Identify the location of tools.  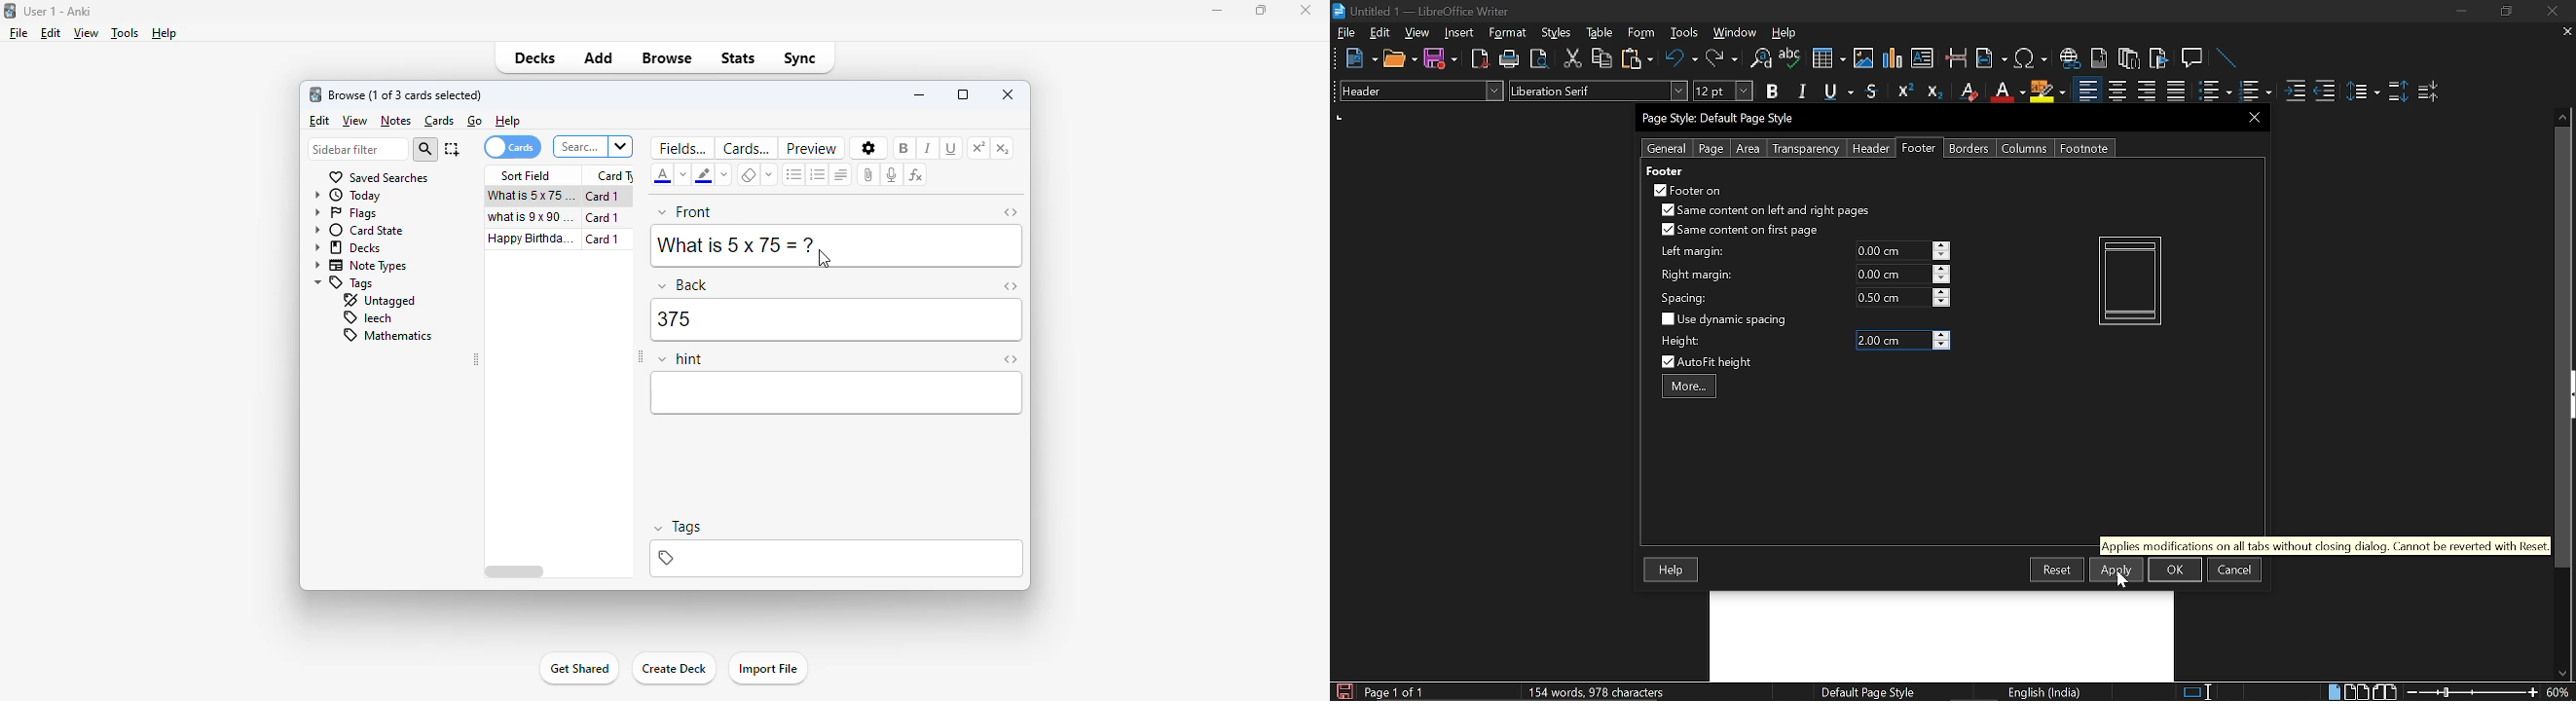
(127, 33).